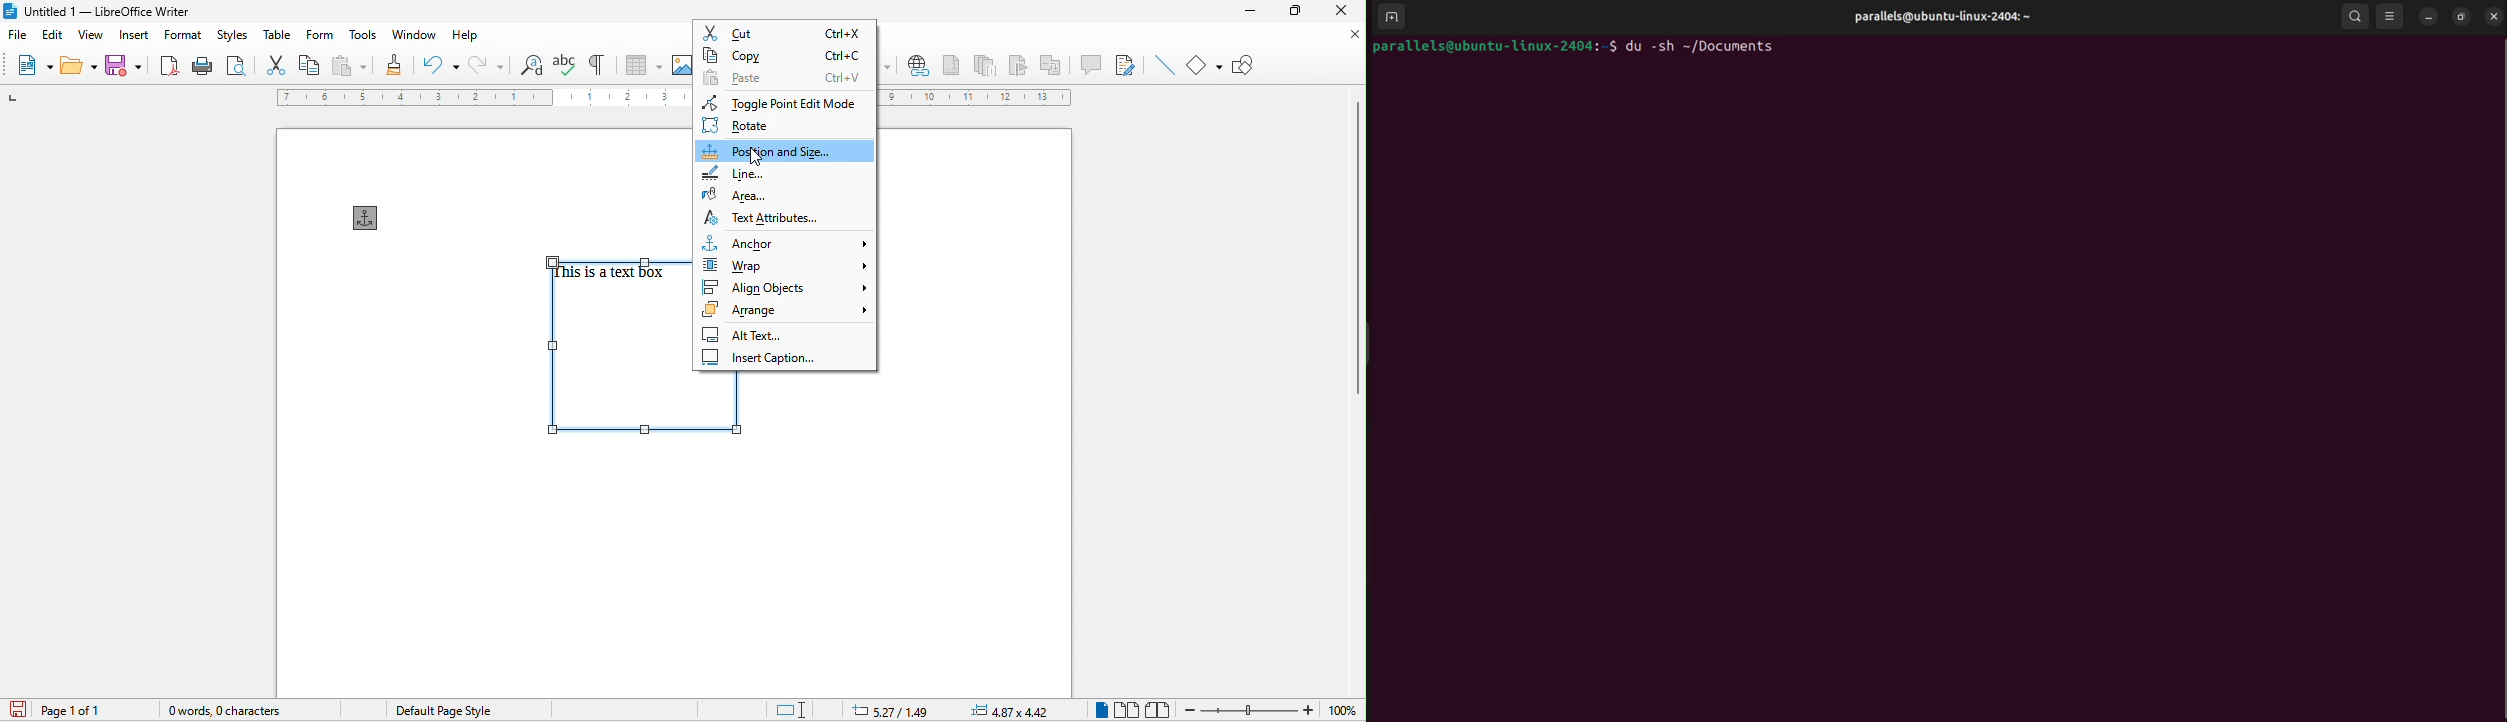  I want to click on click to save the document, so click(16, 710).